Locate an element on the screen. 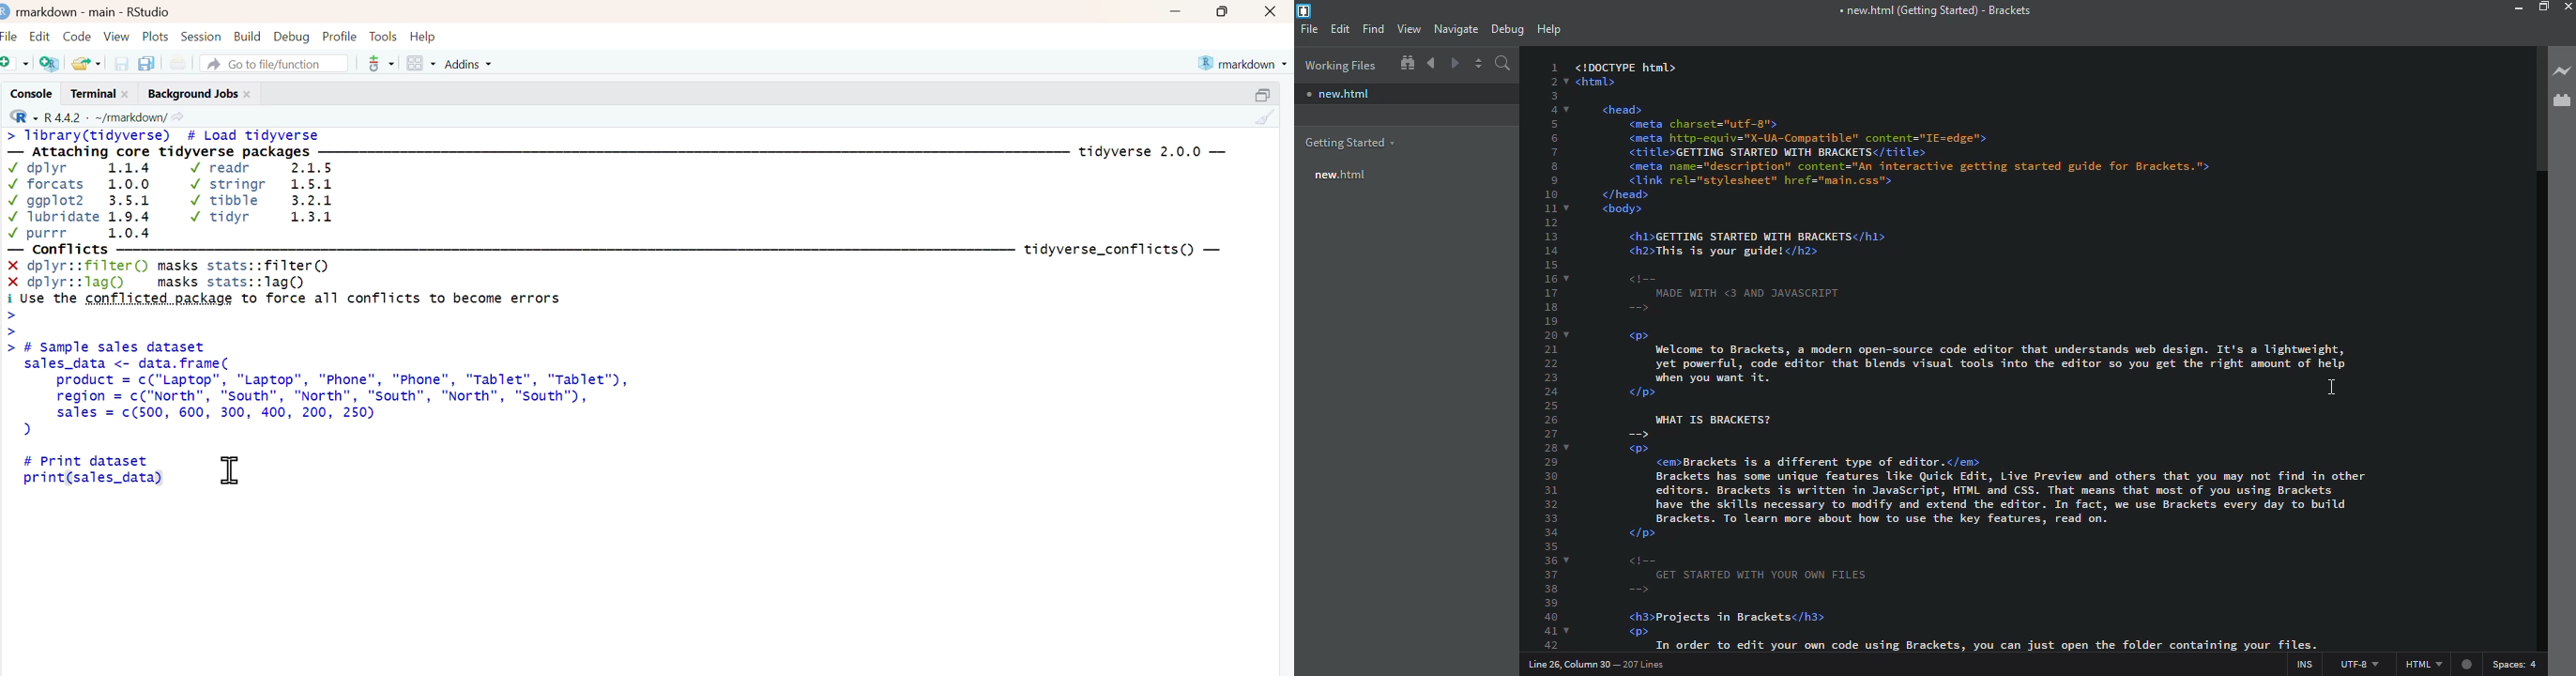  close is located at coordinates (1273, 11).